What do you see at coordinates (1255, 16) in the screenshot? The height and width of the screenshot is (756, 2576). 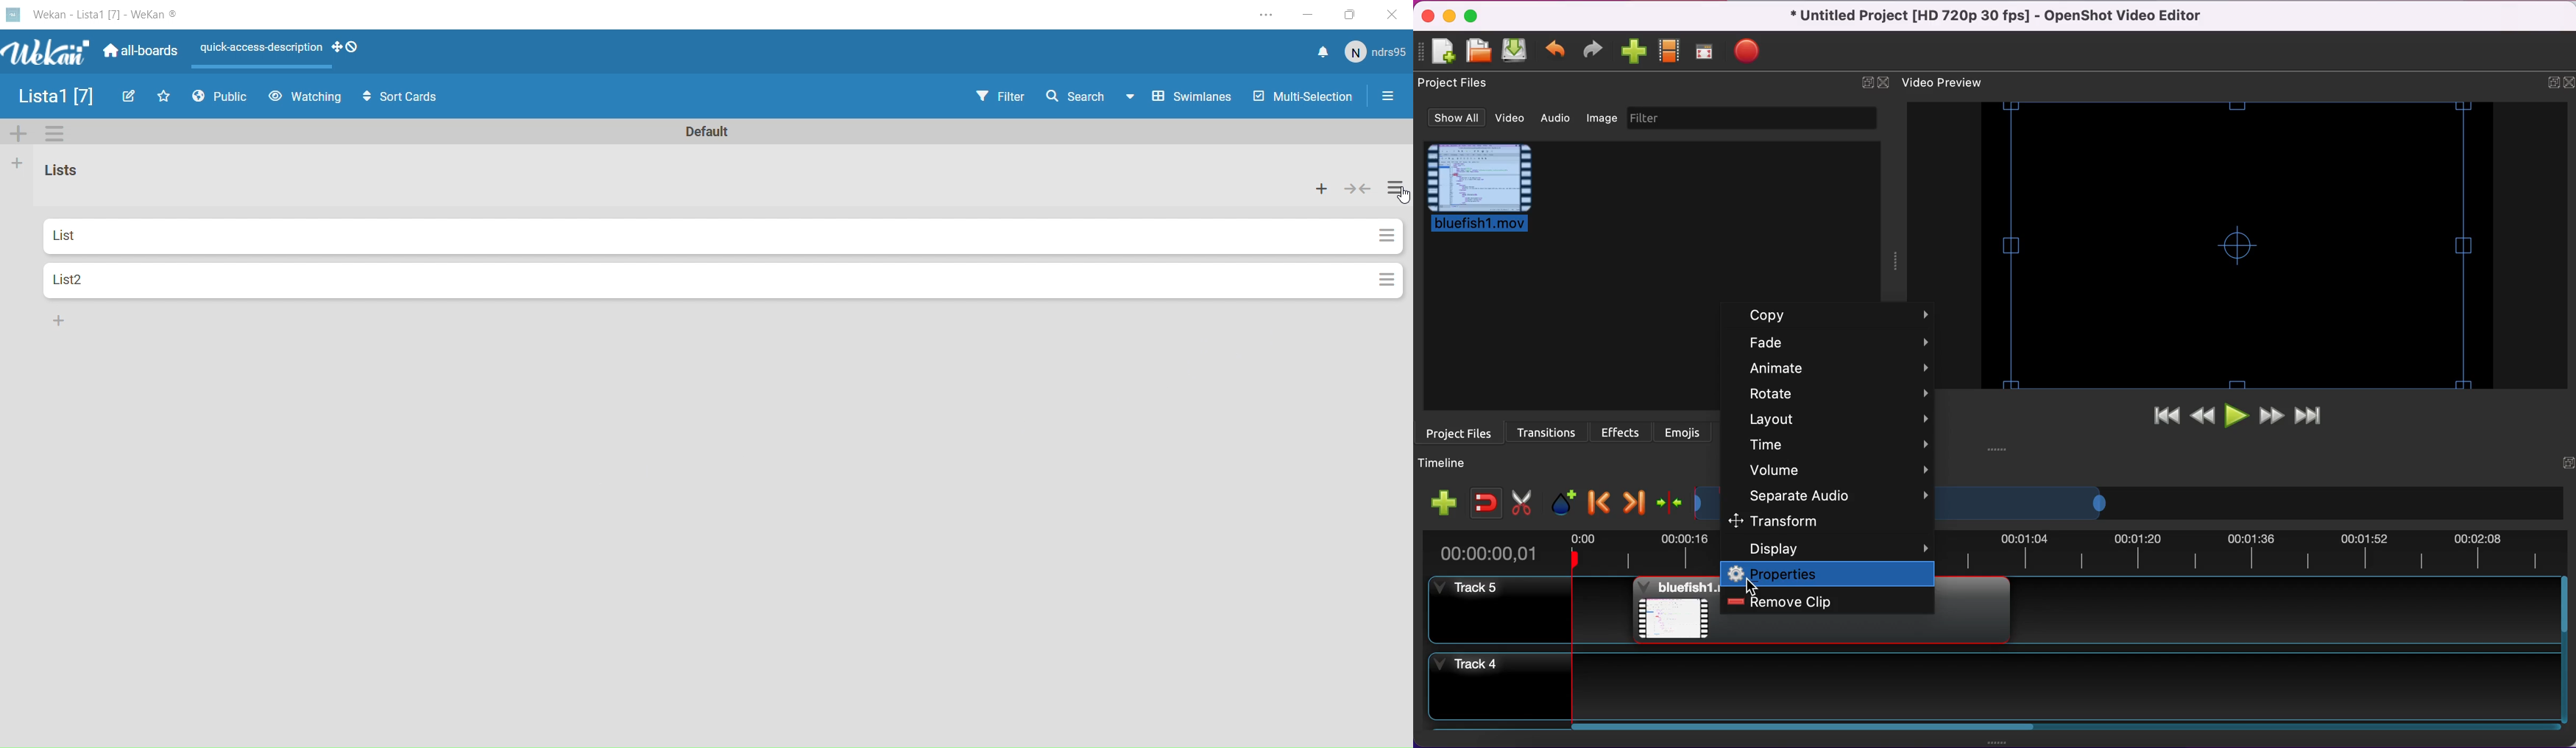 I see `Settings and more` at bounding box center [1255, 16].